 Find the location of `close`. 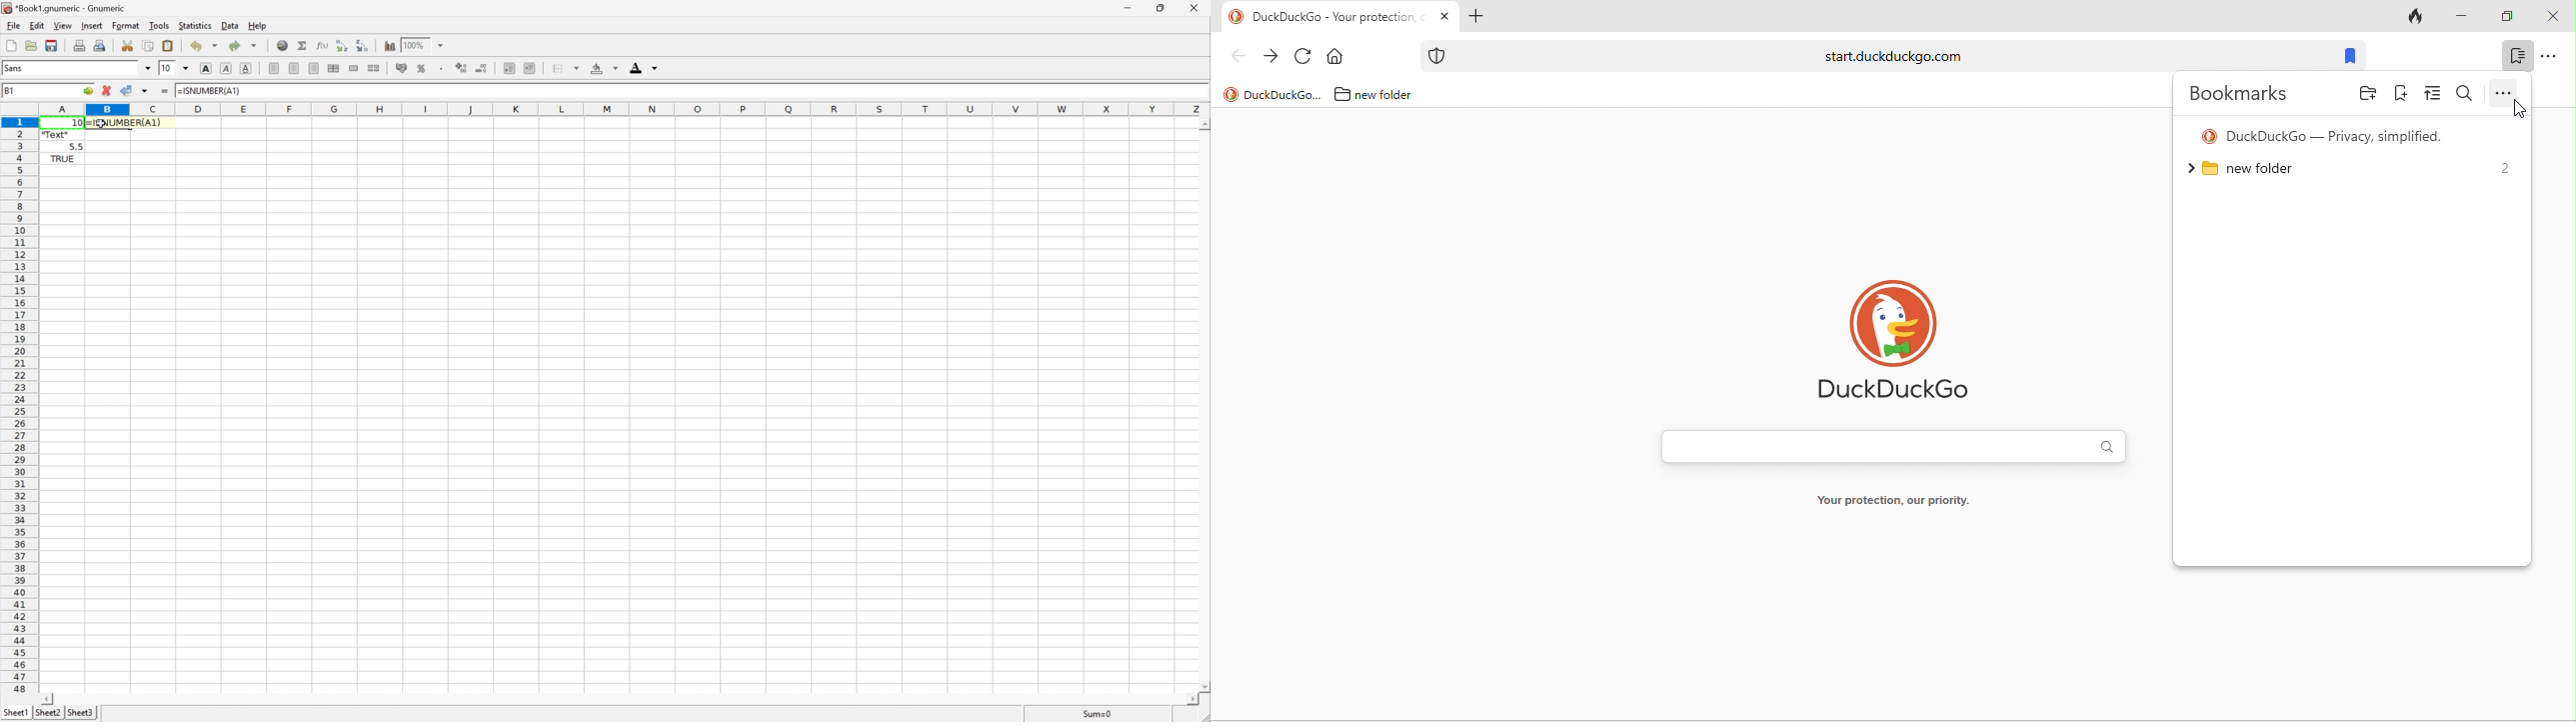

close is located at coordinates (2553, 17).